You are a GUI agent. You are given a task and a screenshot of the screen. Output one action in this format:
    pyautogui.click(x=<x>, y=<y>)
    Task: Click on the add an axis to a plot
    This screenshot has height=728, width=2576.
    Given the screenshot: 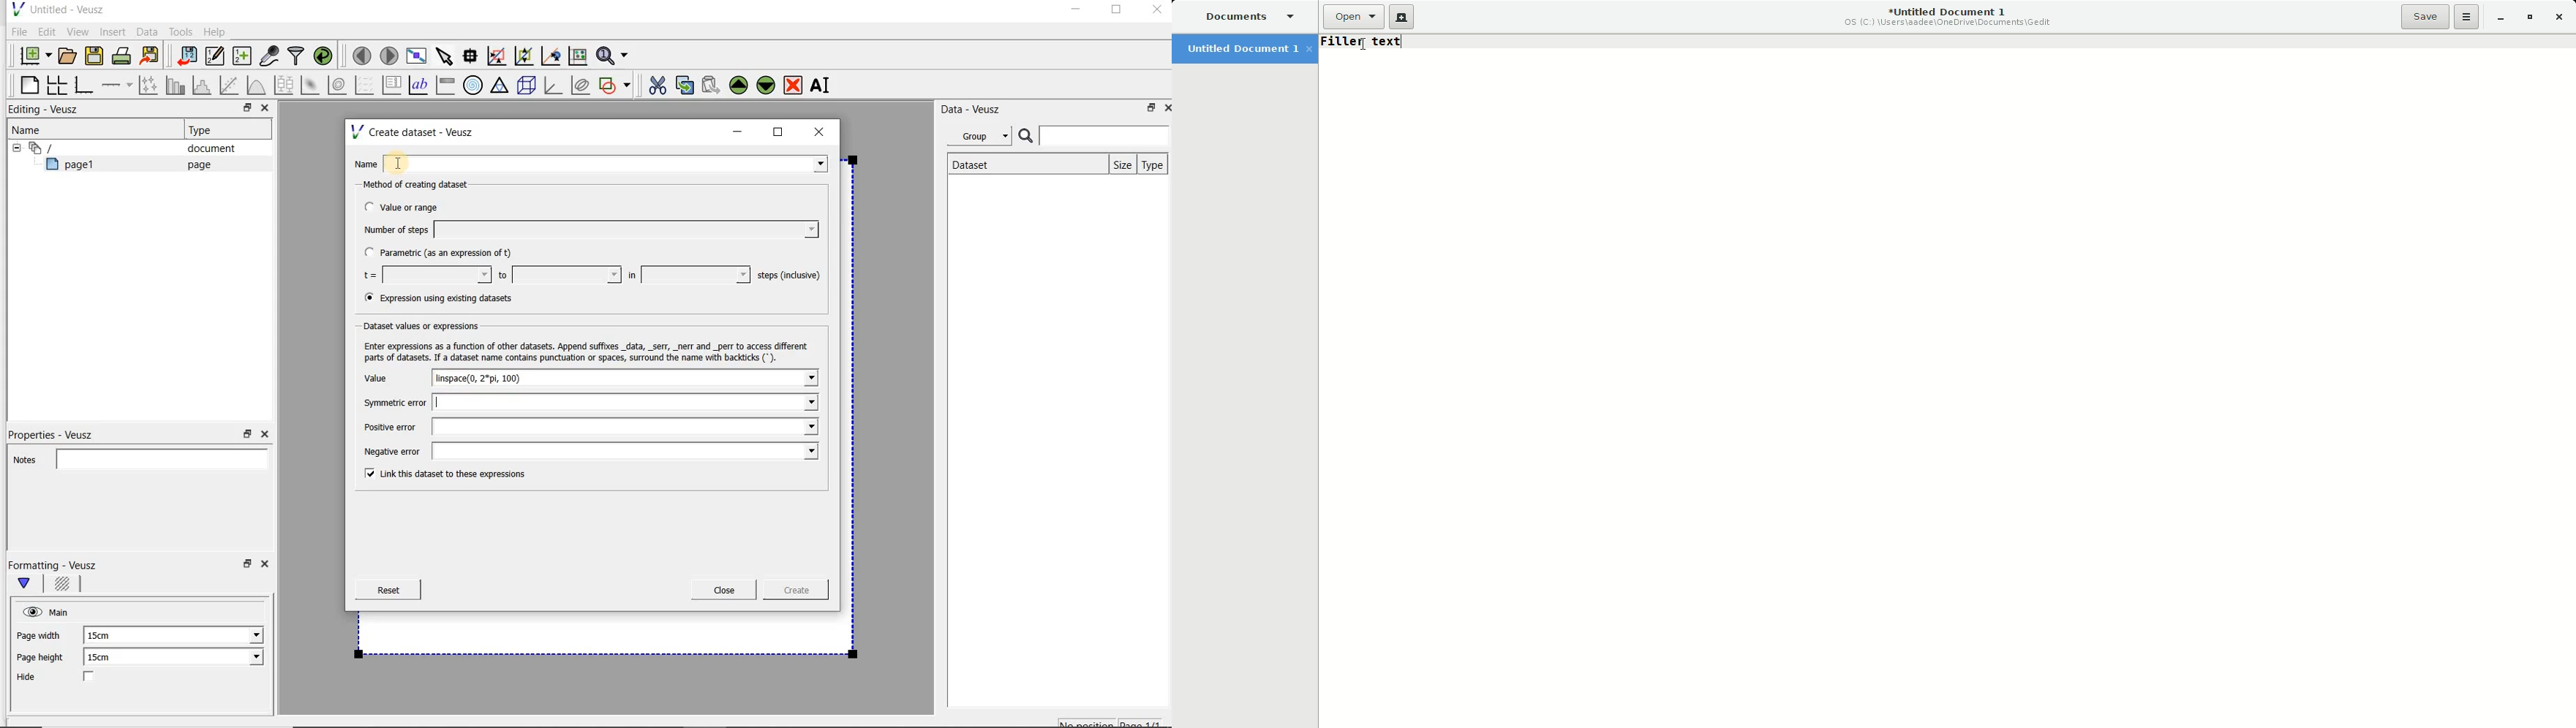 What is the action you would take?
    pyautogui.click(x=118, y=85)
    